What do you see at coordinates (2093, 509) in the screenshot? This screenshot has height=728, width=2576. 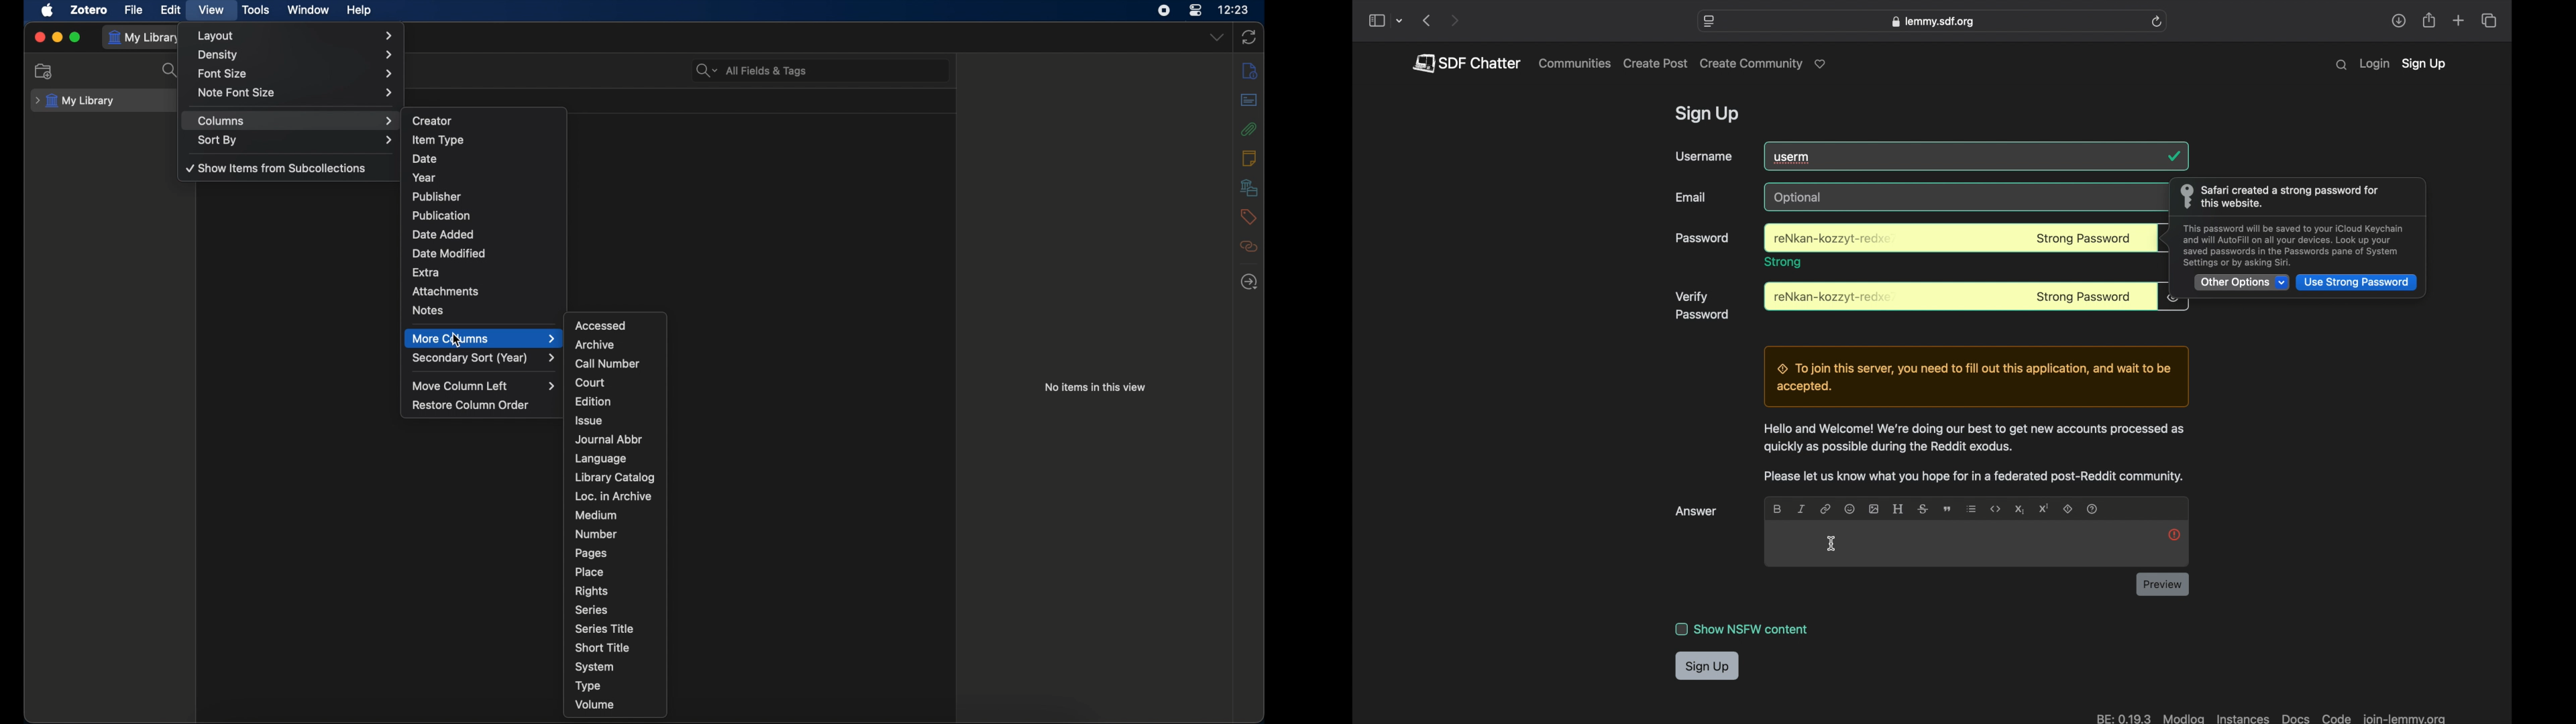 I see `help` at bounding box center [2093, 509].